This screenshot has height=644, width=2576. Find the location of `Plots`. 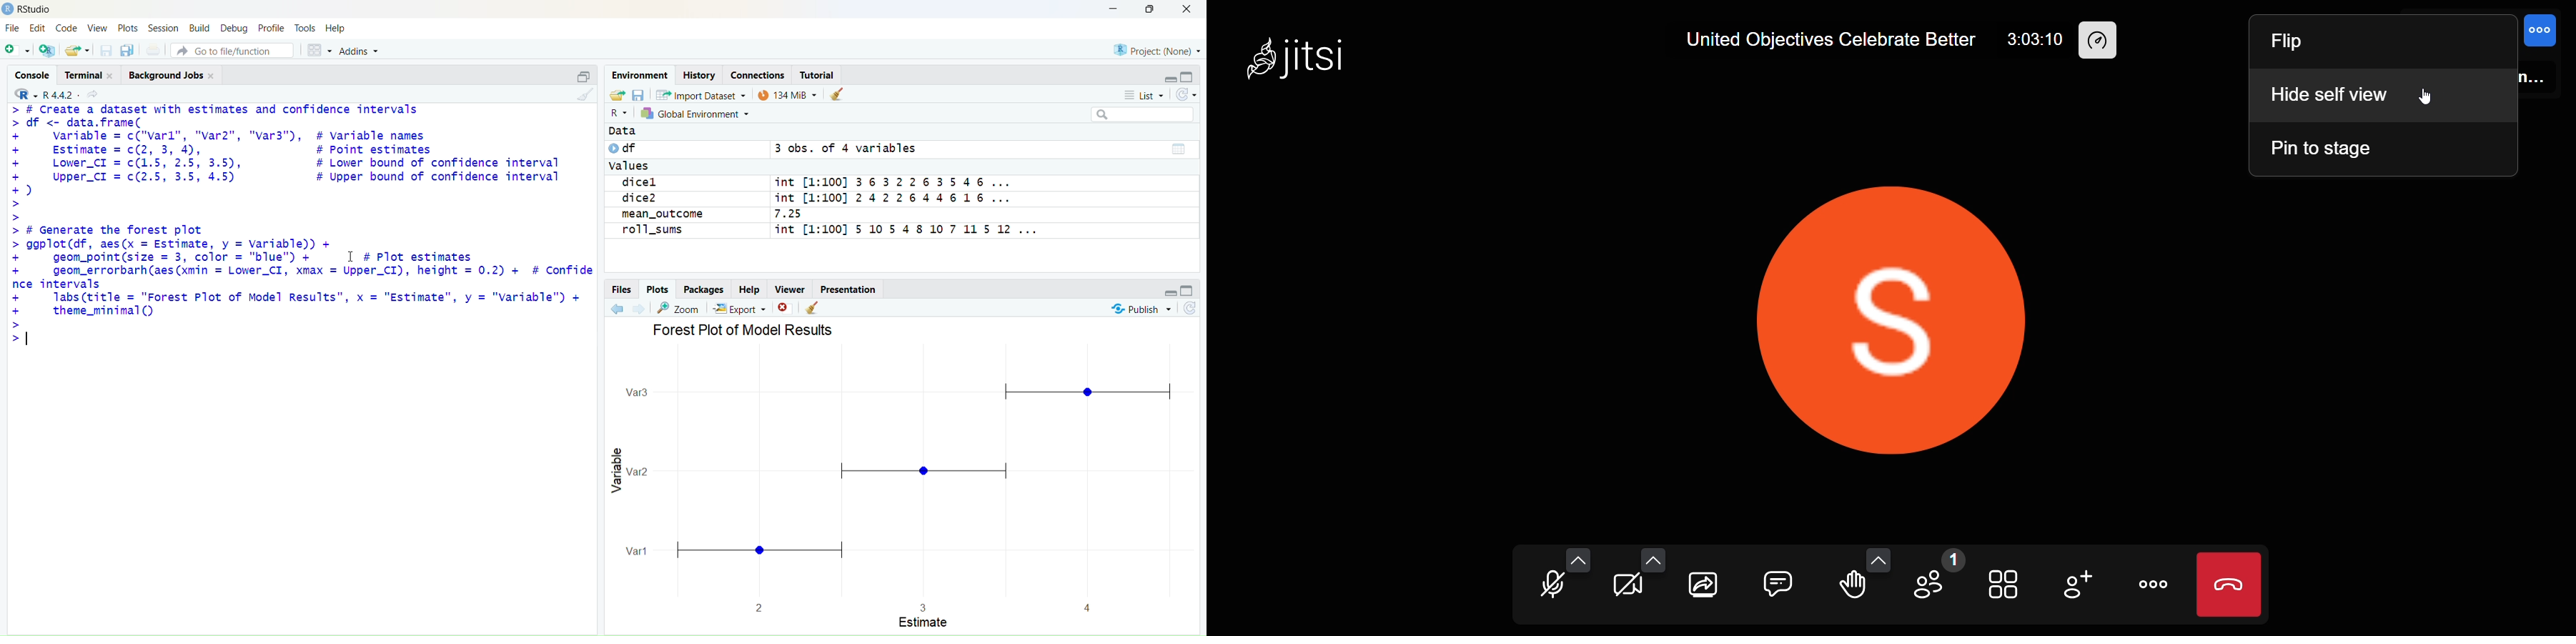

Plots is located at coordinates (128, 28).